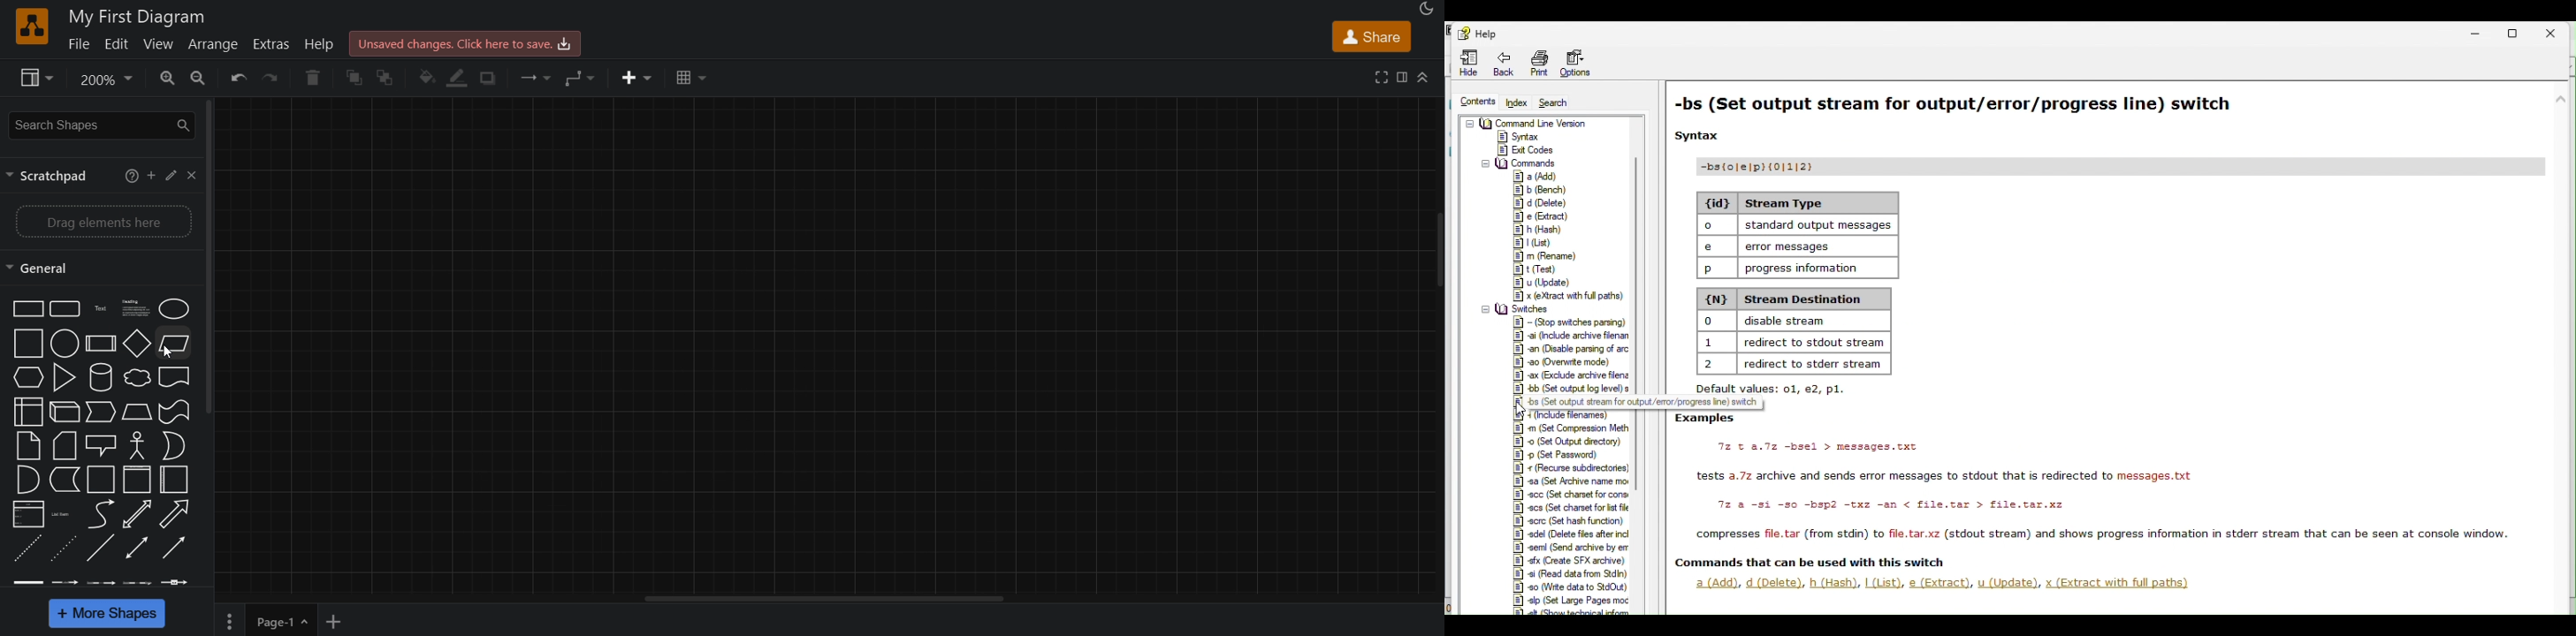 The image size is (2576, 644). What do you see at coordinates (1812, 562) in the screenshot?
I see `` at bounding box center [1812, 562].